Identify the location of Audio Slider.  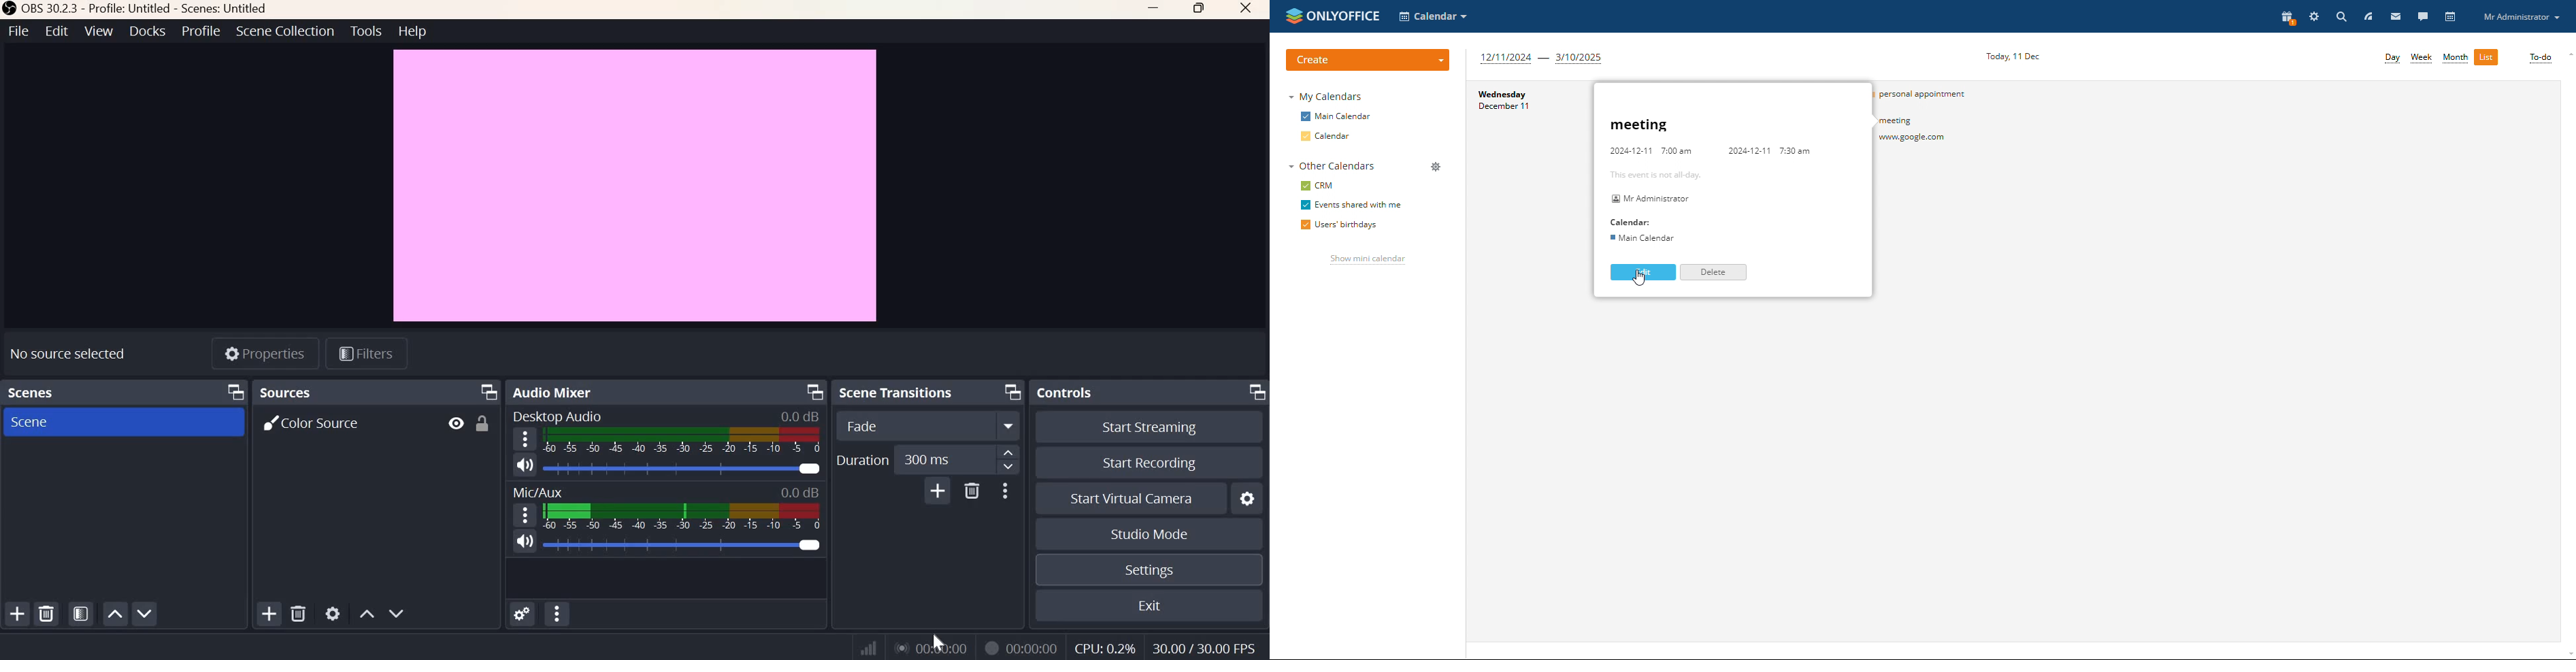
(807, 545).